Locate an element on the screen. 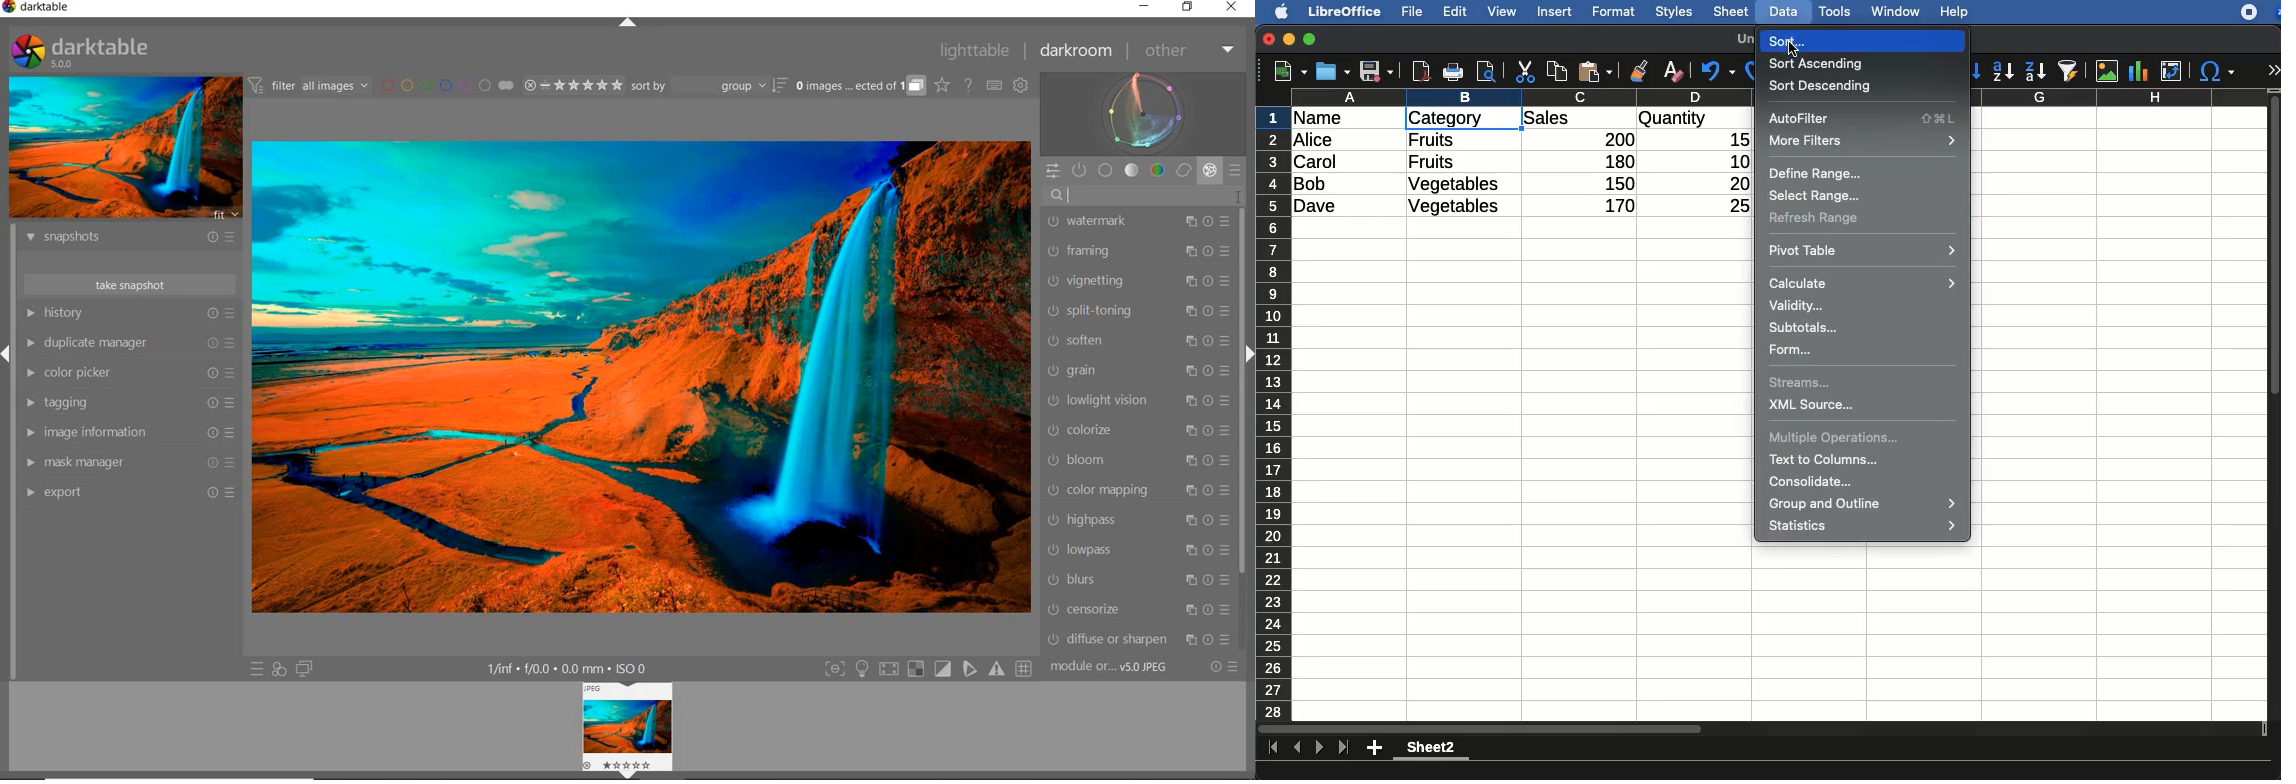 This screenshot has width=2296, height=784. FILTER BY IMAGE COLOR LABEL is located at coordinates (448, 86).